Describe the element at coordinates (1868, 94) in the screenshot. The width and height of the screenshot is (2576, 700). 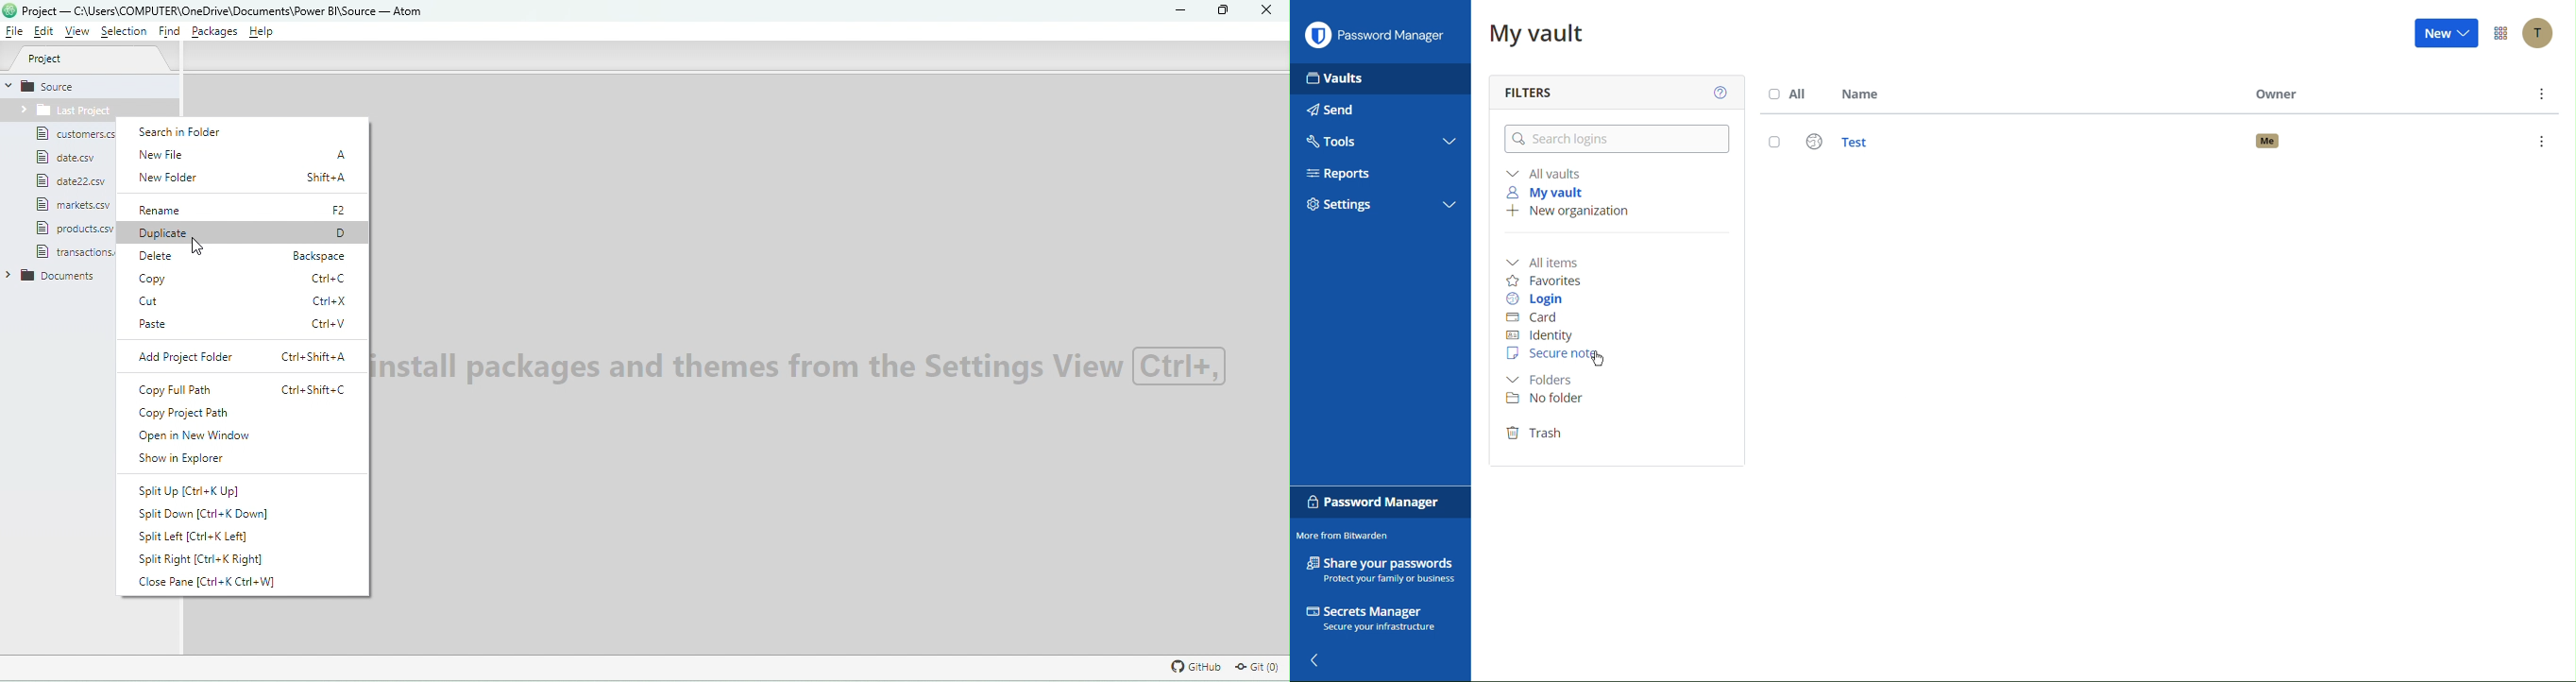
I see `Name` at that location.